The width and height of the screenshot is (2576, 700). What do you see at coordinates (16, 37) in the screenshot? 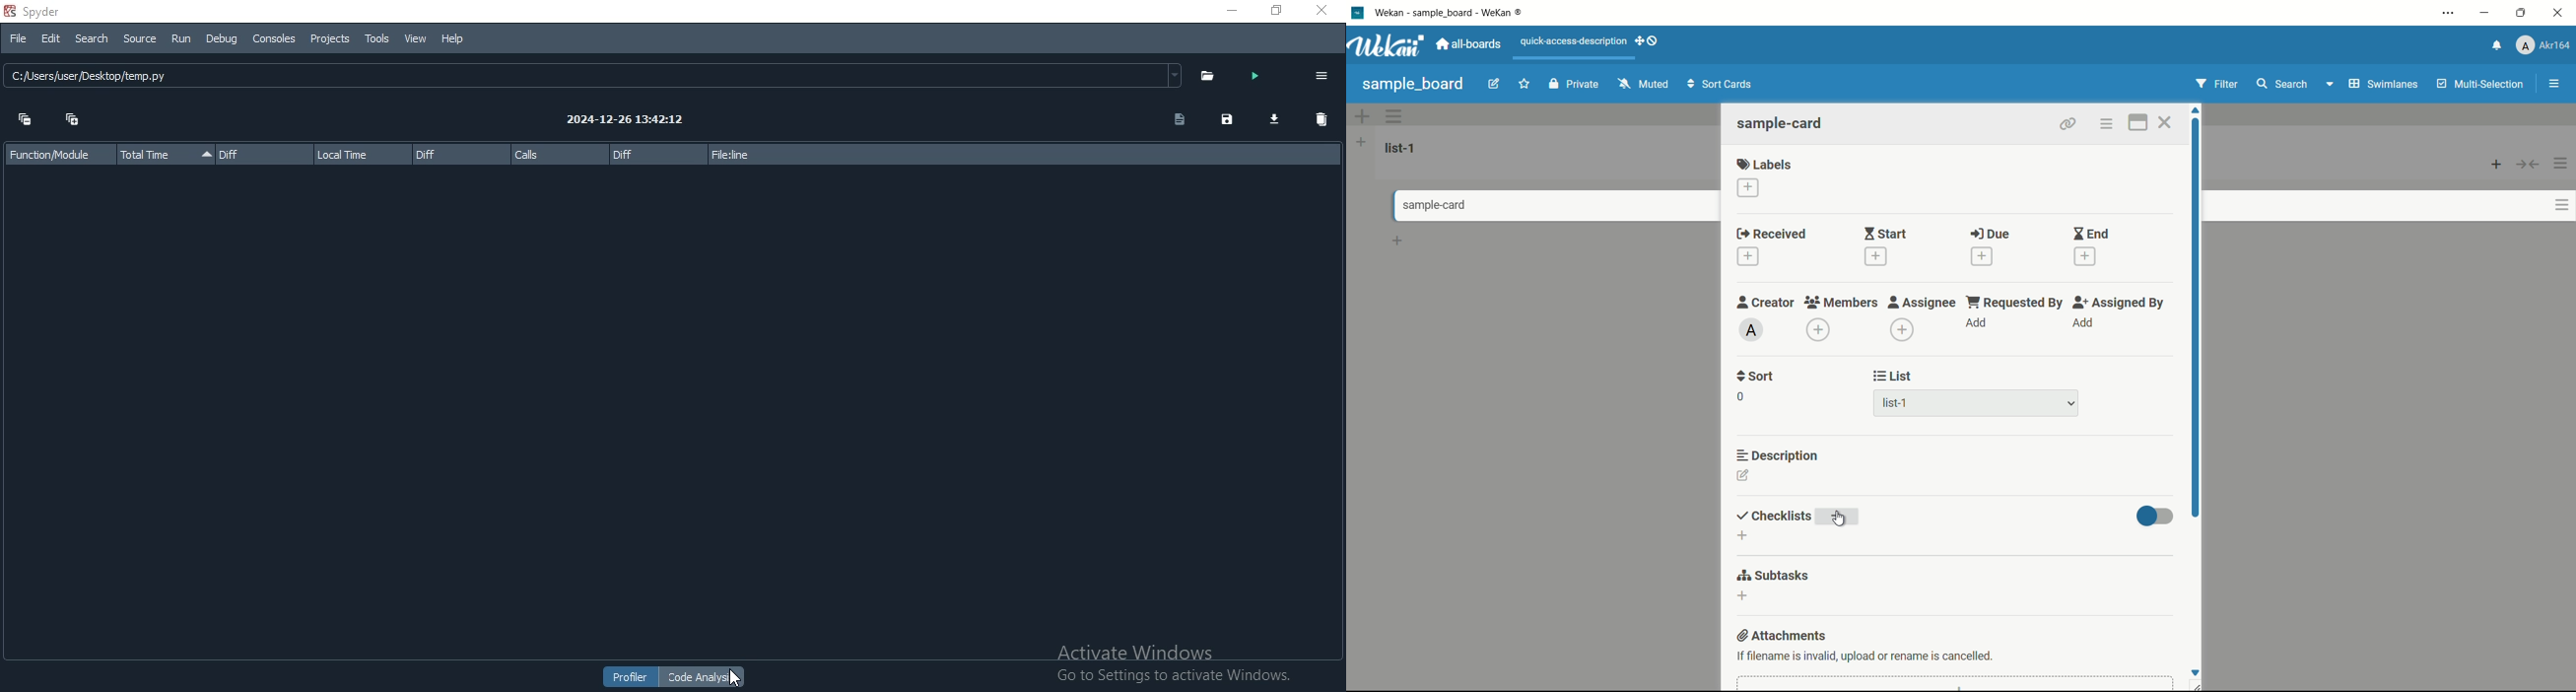
I see `File ` at bounding box center [16, 37].